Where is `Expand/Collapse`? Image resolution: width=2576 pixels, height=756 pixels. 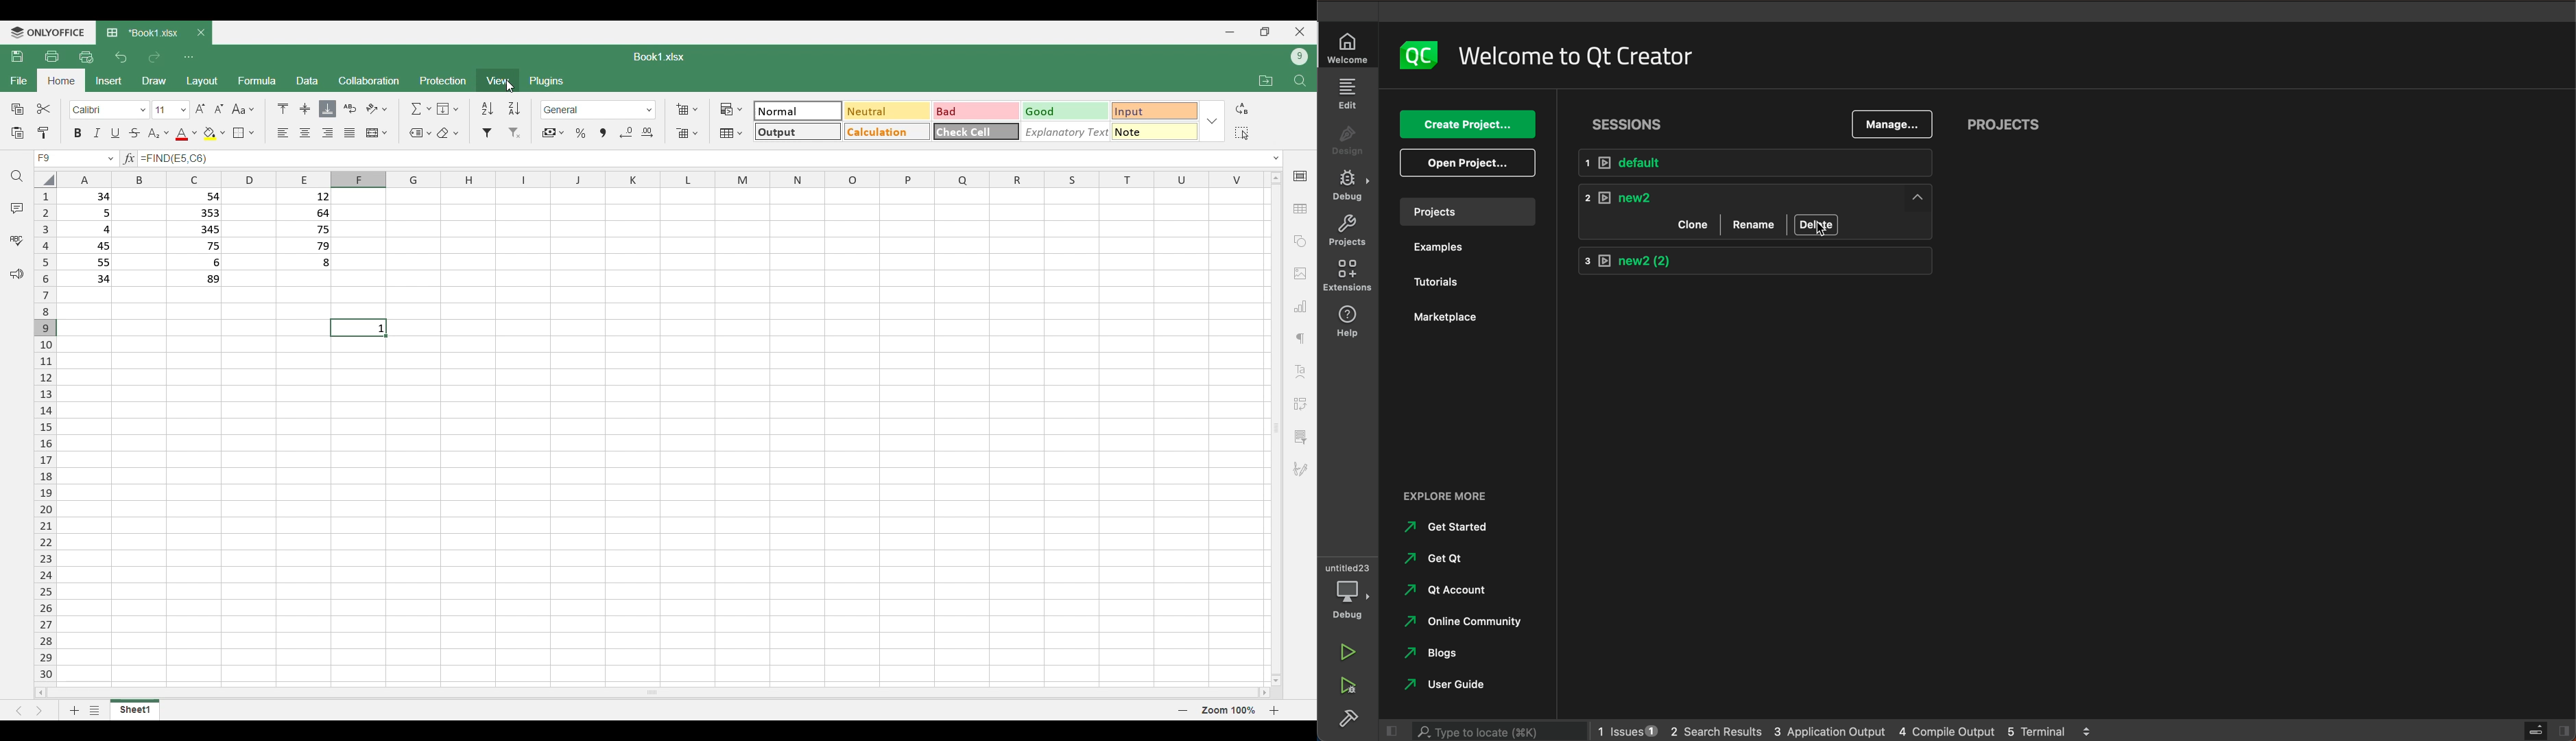
Expand/Collapse is located at coordinates (1212, 122).